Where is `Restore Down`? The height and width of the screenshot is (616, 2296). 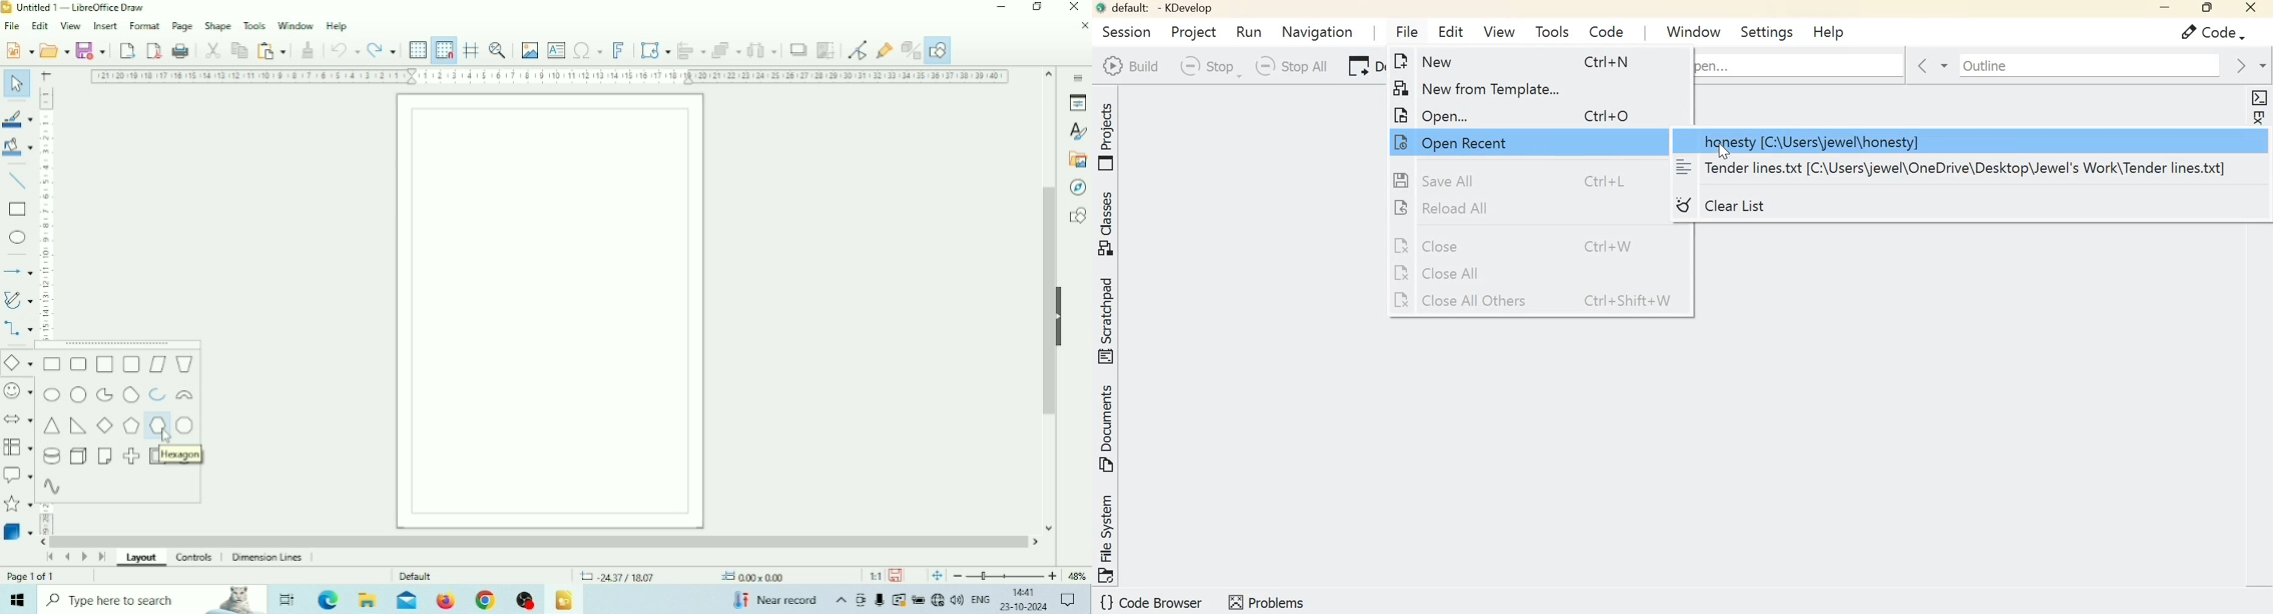
Restore Down is located at coordinates (1037, 7).